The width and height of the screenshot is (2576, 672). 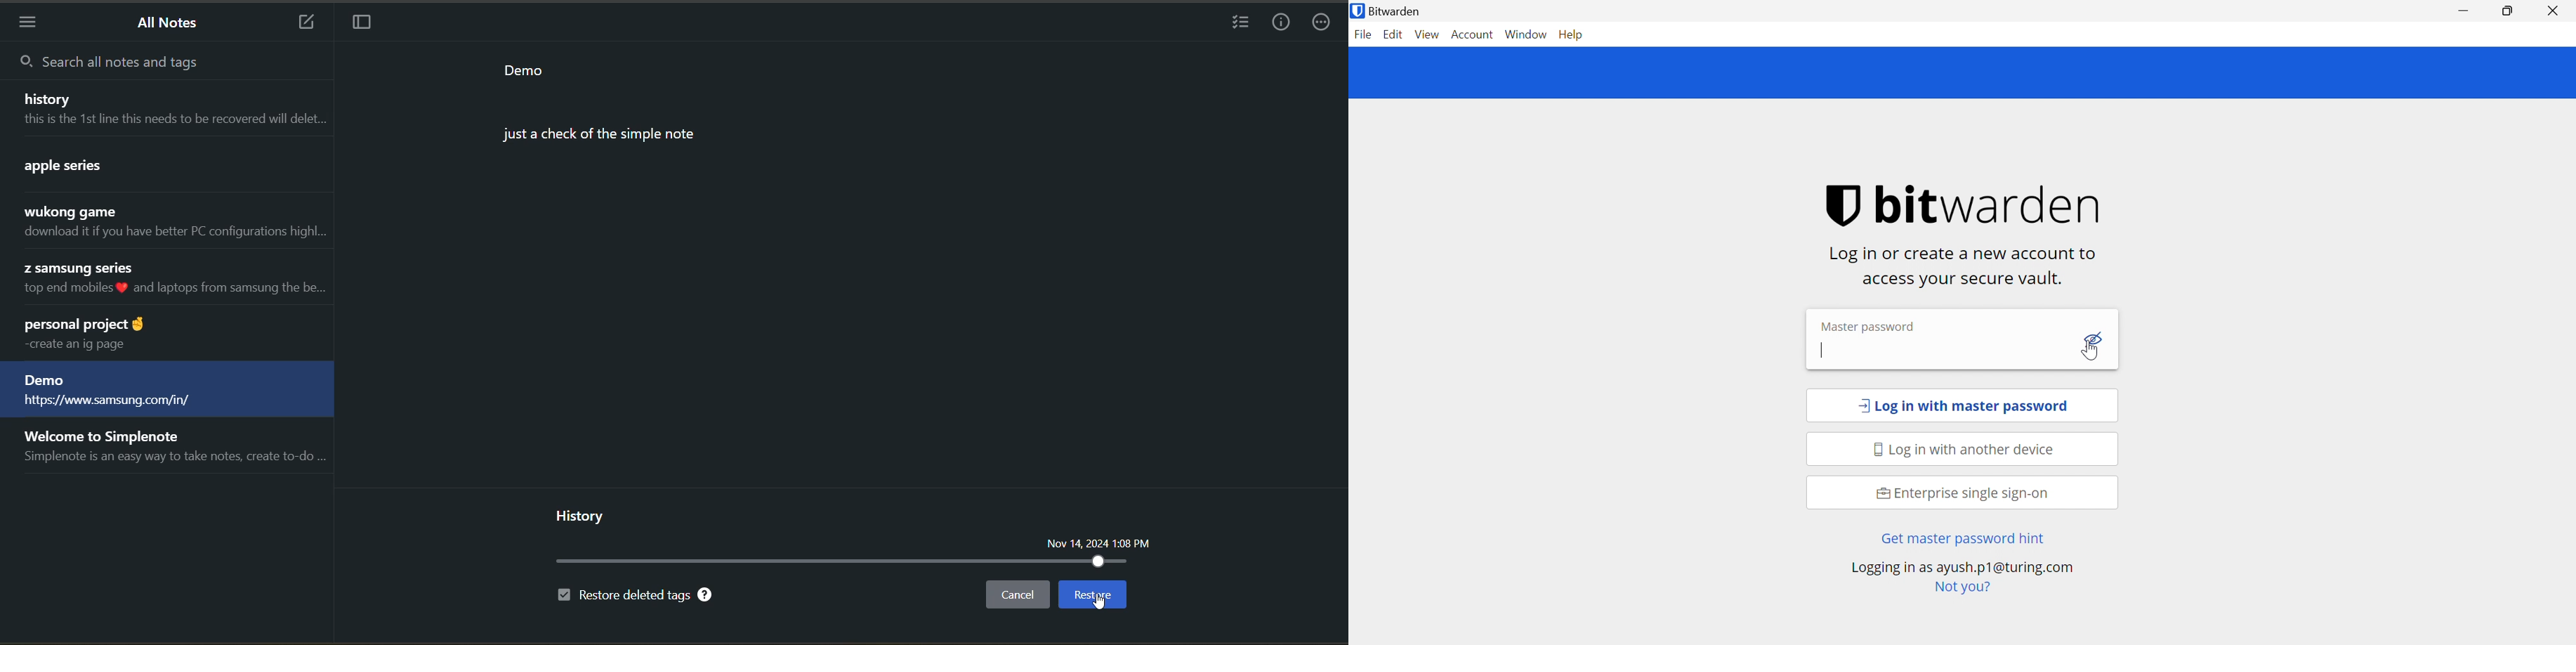 What do you see at coordinates (582, 515) in the screenshot?
I see `history` at bounding box center [582, 515].